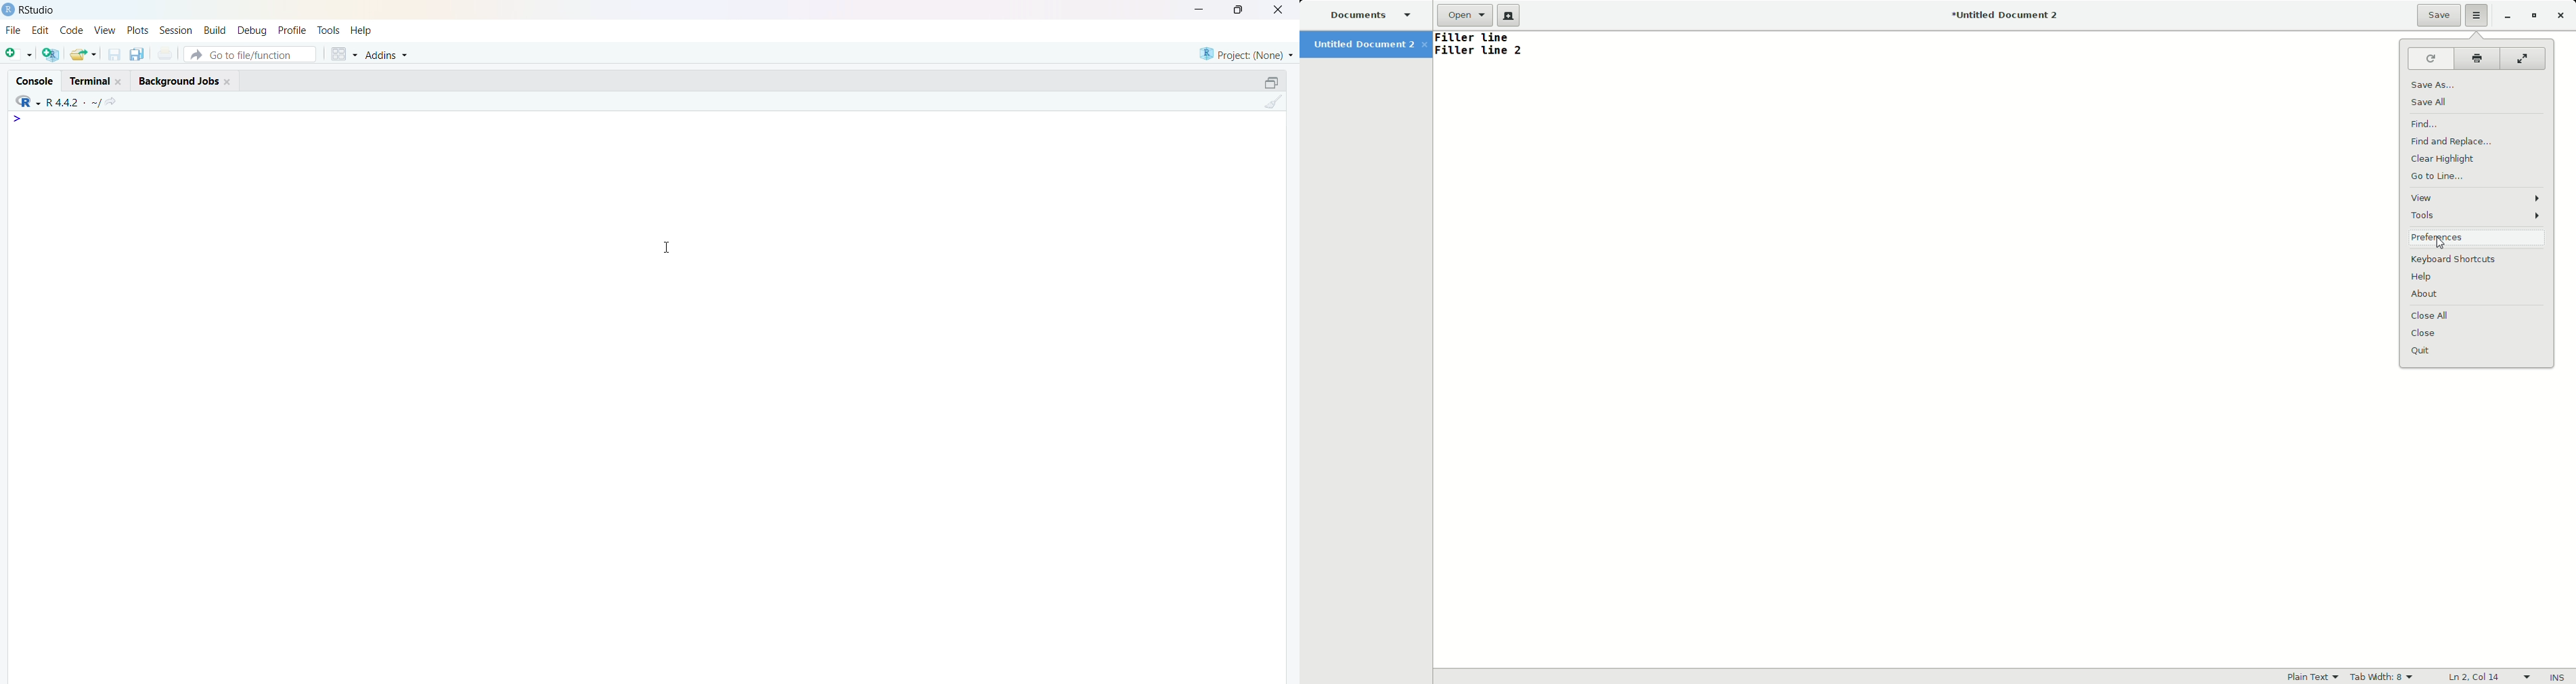  I want to click on RStudio, so click(37, 10).